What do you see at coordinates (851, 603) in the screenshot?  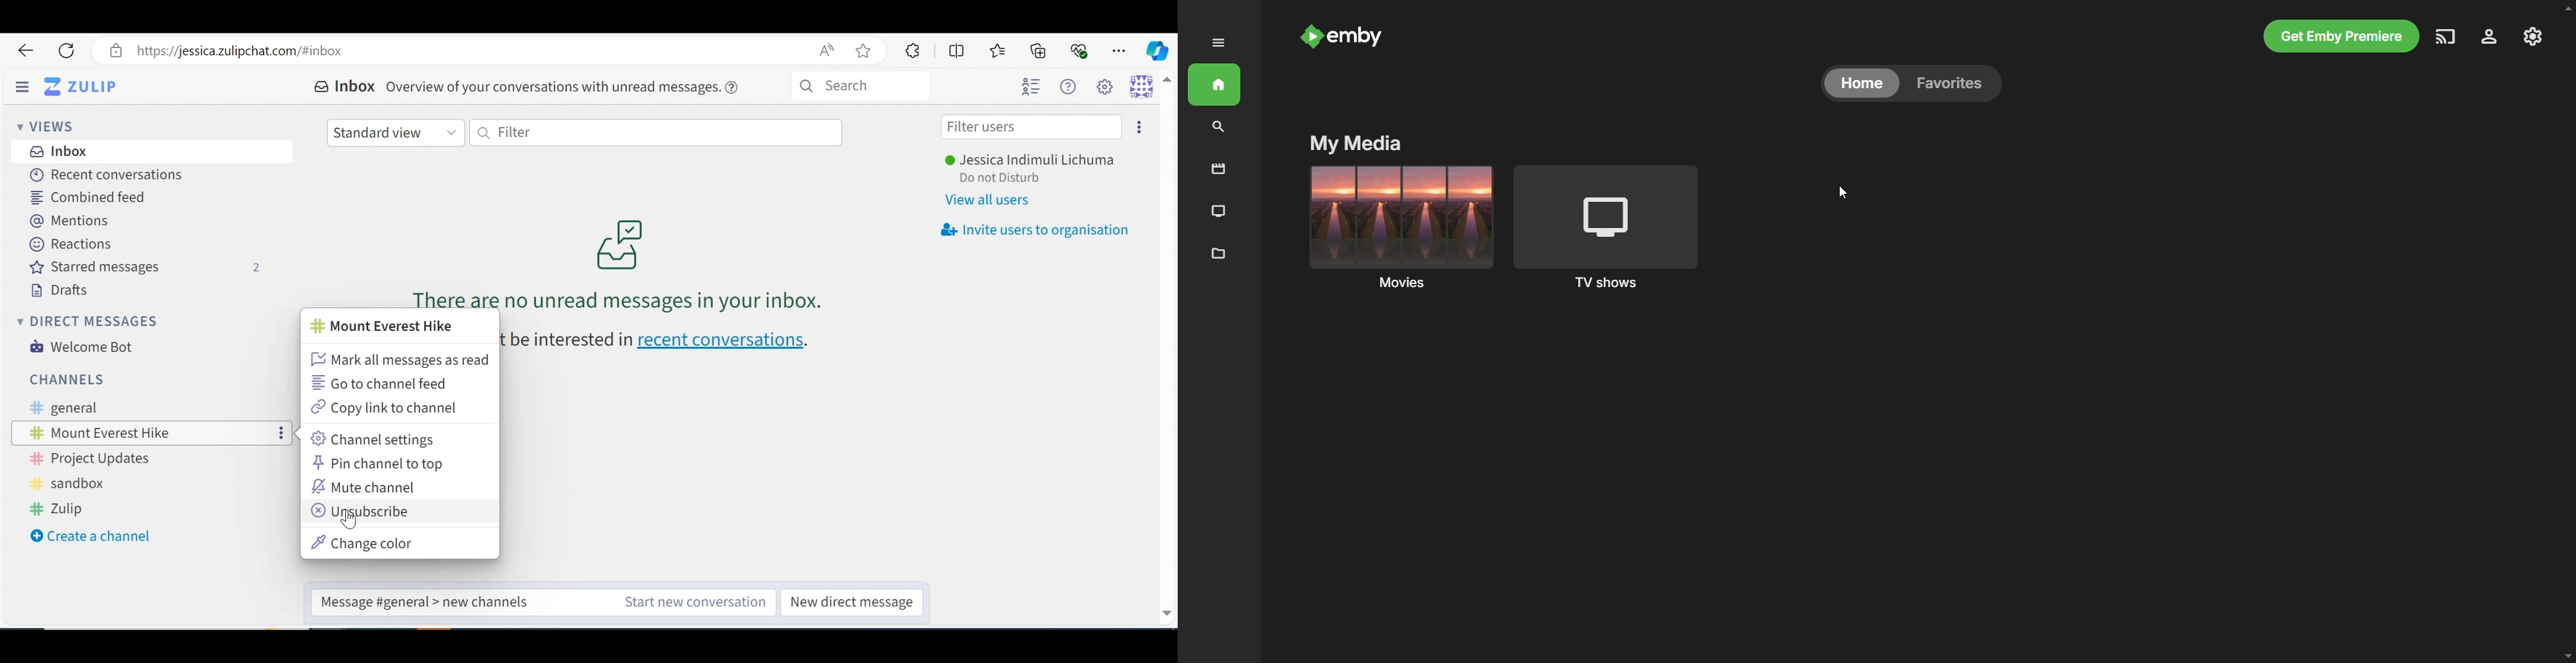 I see `New direct message` at bounding box center [851, 603].